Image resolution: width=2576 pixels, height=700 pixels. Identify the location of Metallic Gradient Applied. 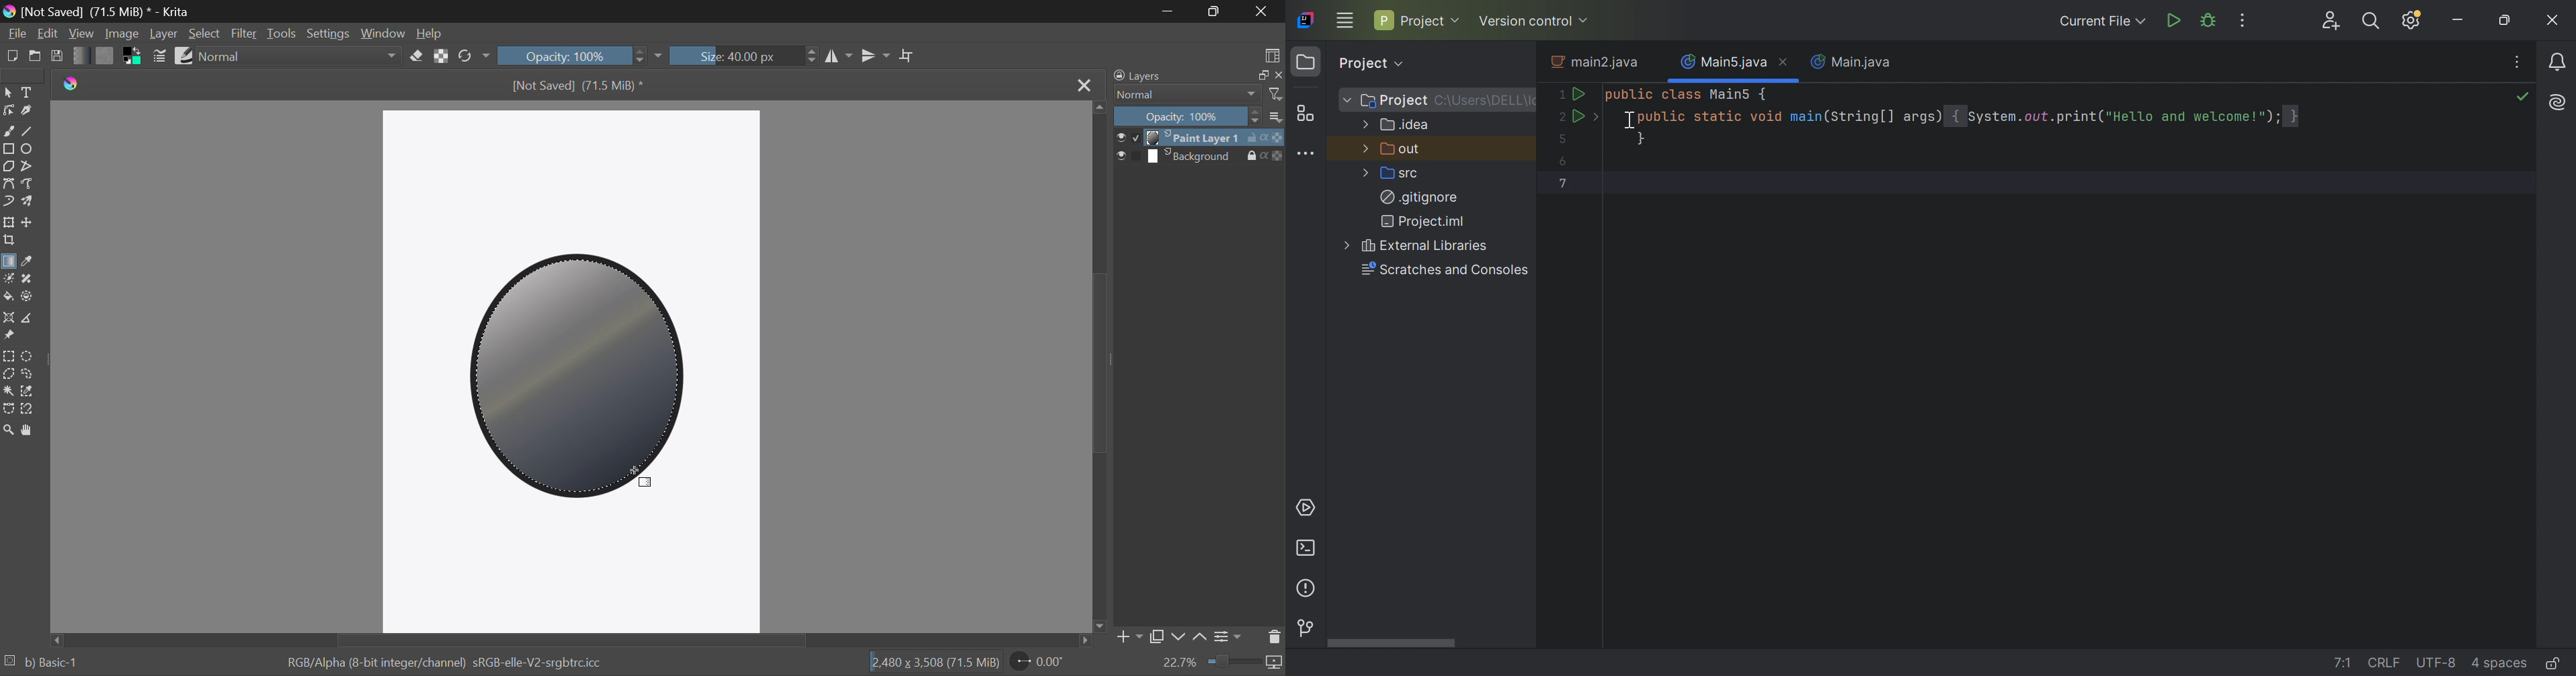
(574, 374).